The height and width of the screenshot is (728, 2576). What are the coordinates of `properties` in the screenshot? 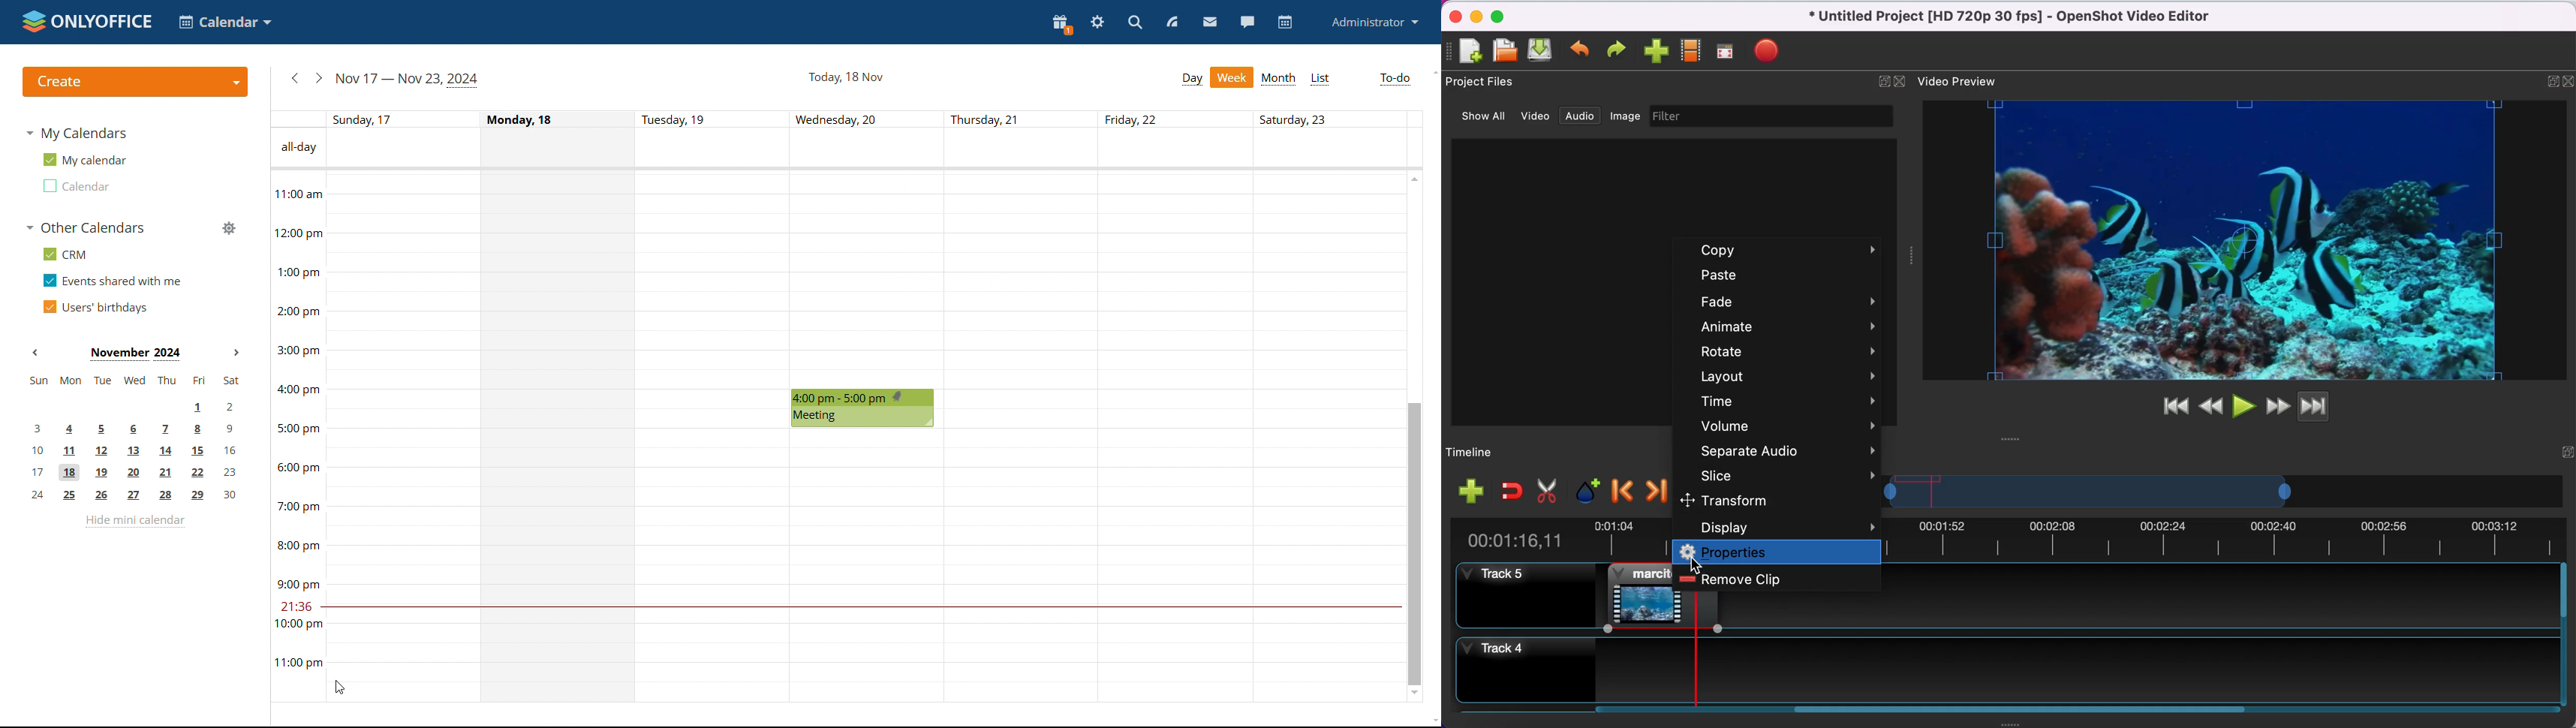 It's located at (1778, 553).